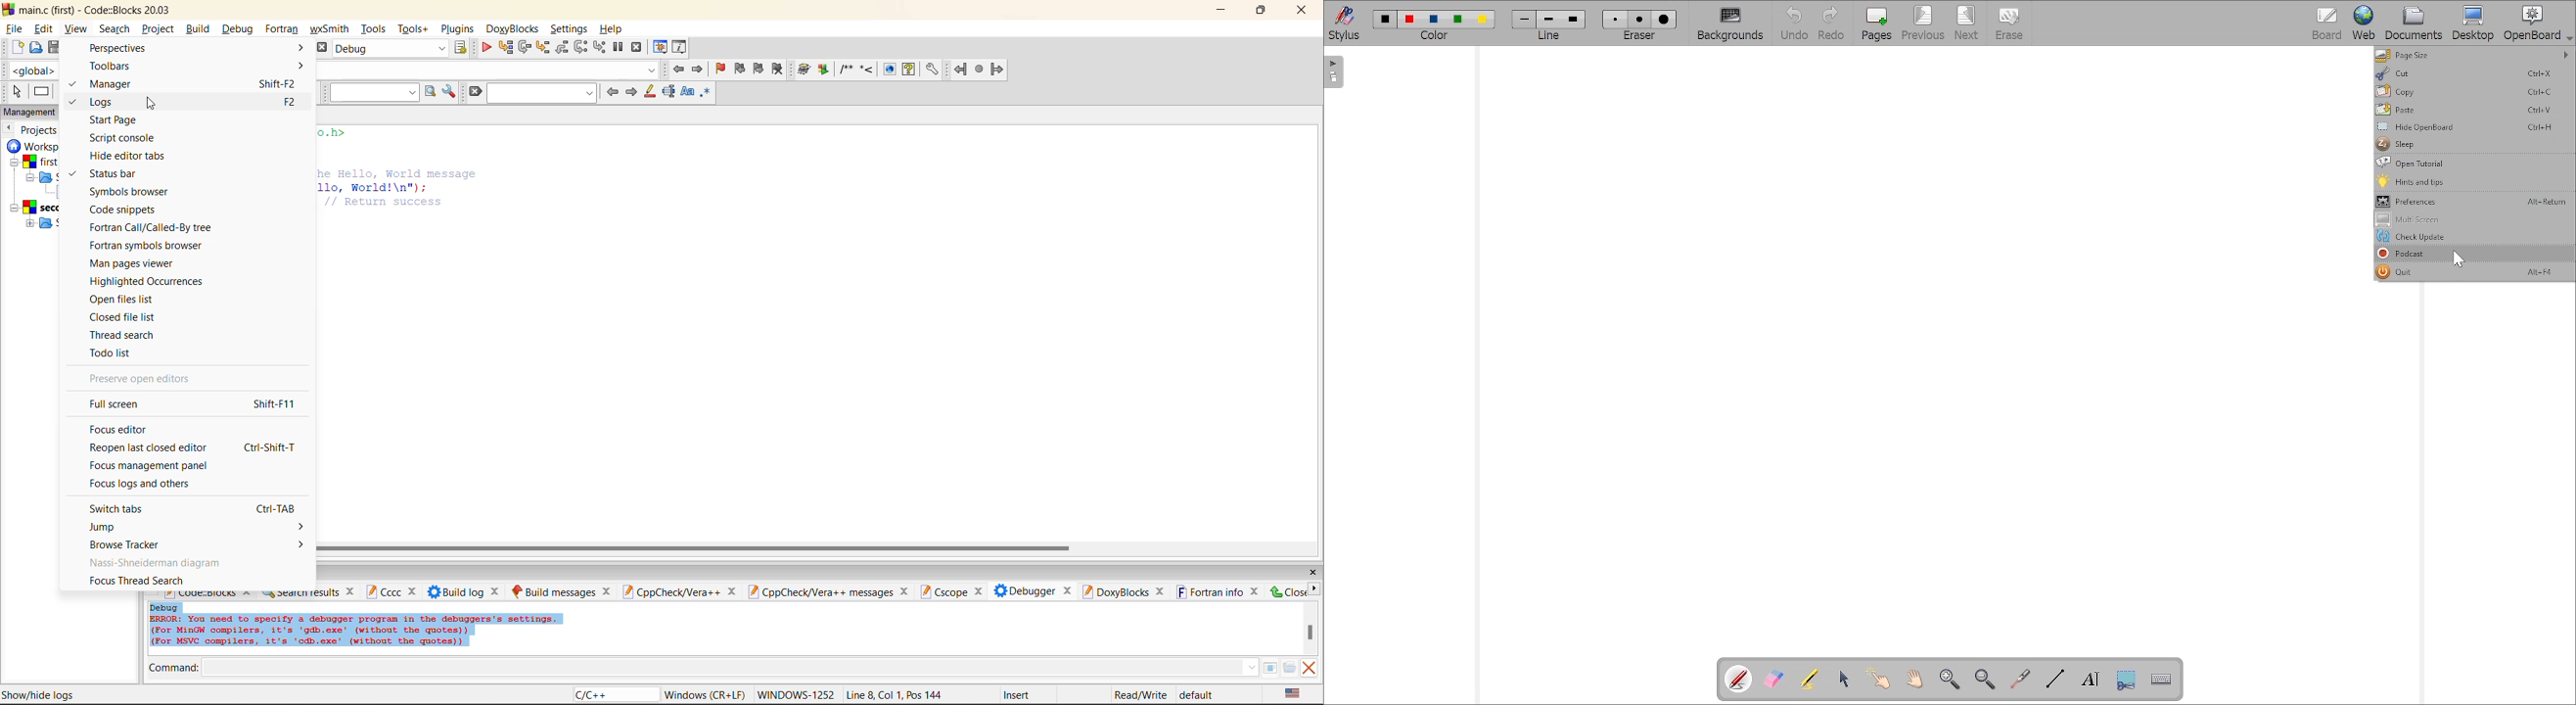 The width and height of the screenshot is (2576, 728). Describe the element at coordinates (701, 70) in the screenshot. I see `jump forward` at that location.